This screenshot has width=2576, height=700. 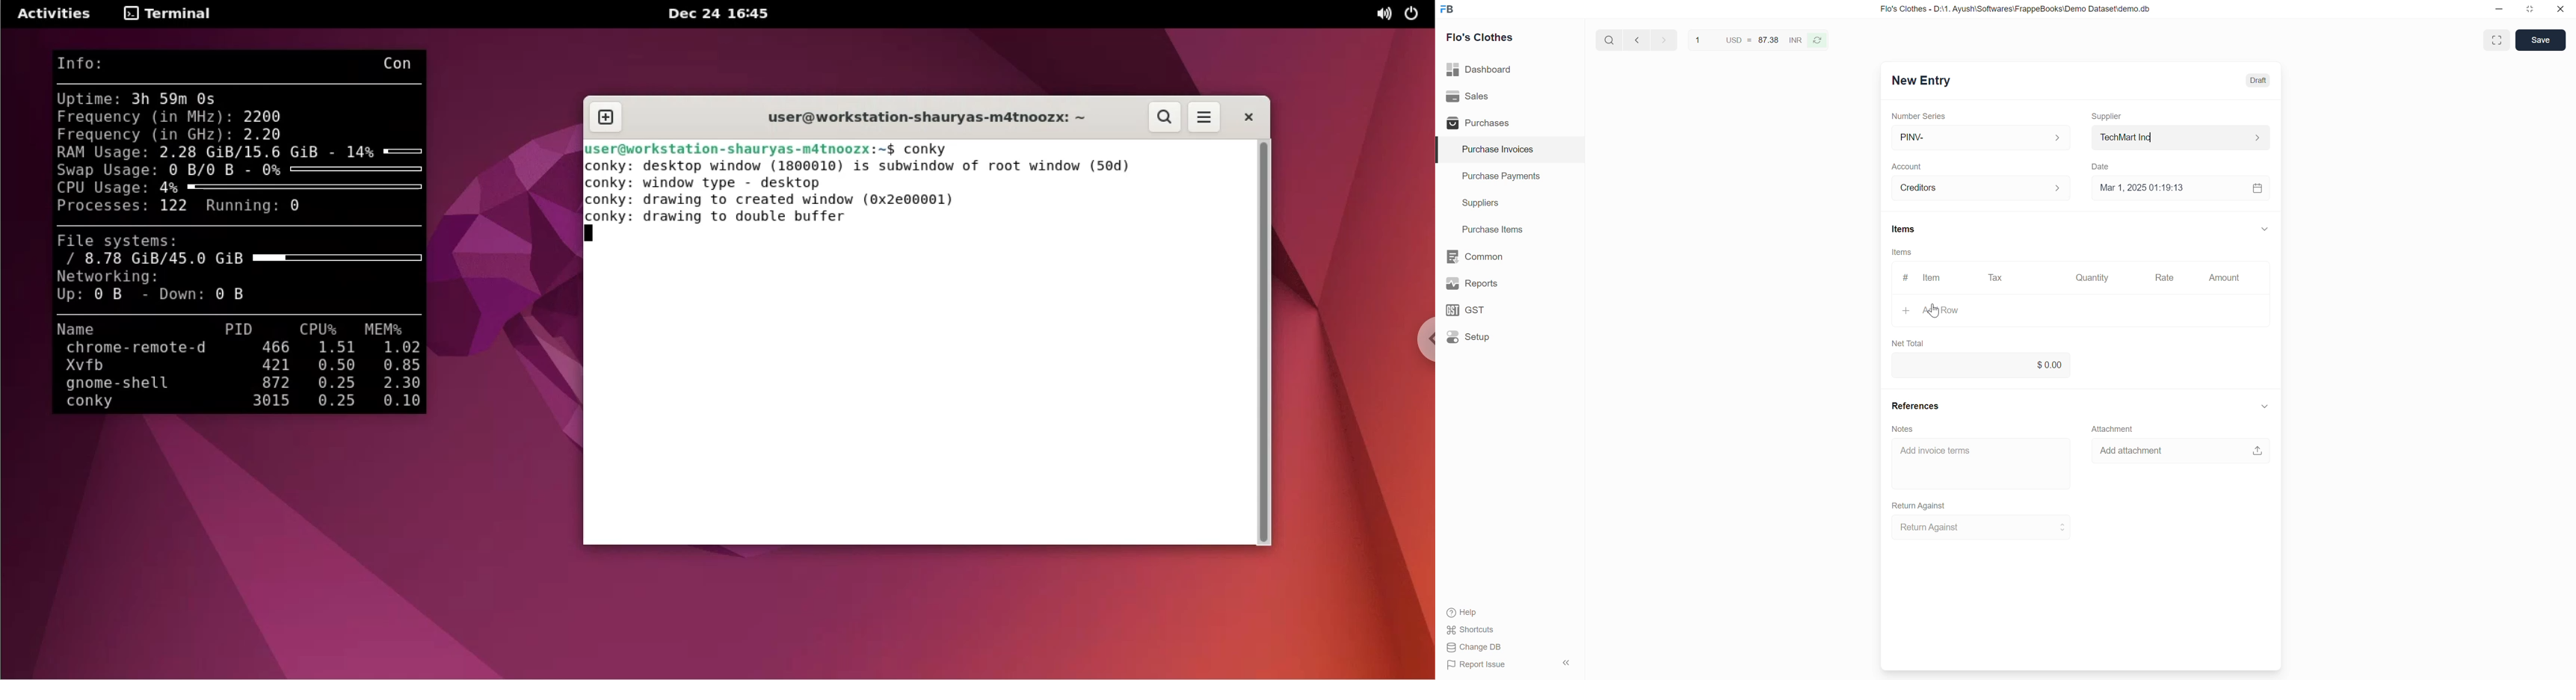 What do you see at coordinates (2496, 40) in the screenshot?
I see `Toggle between form and full width` at bounding box center [2496, 40].